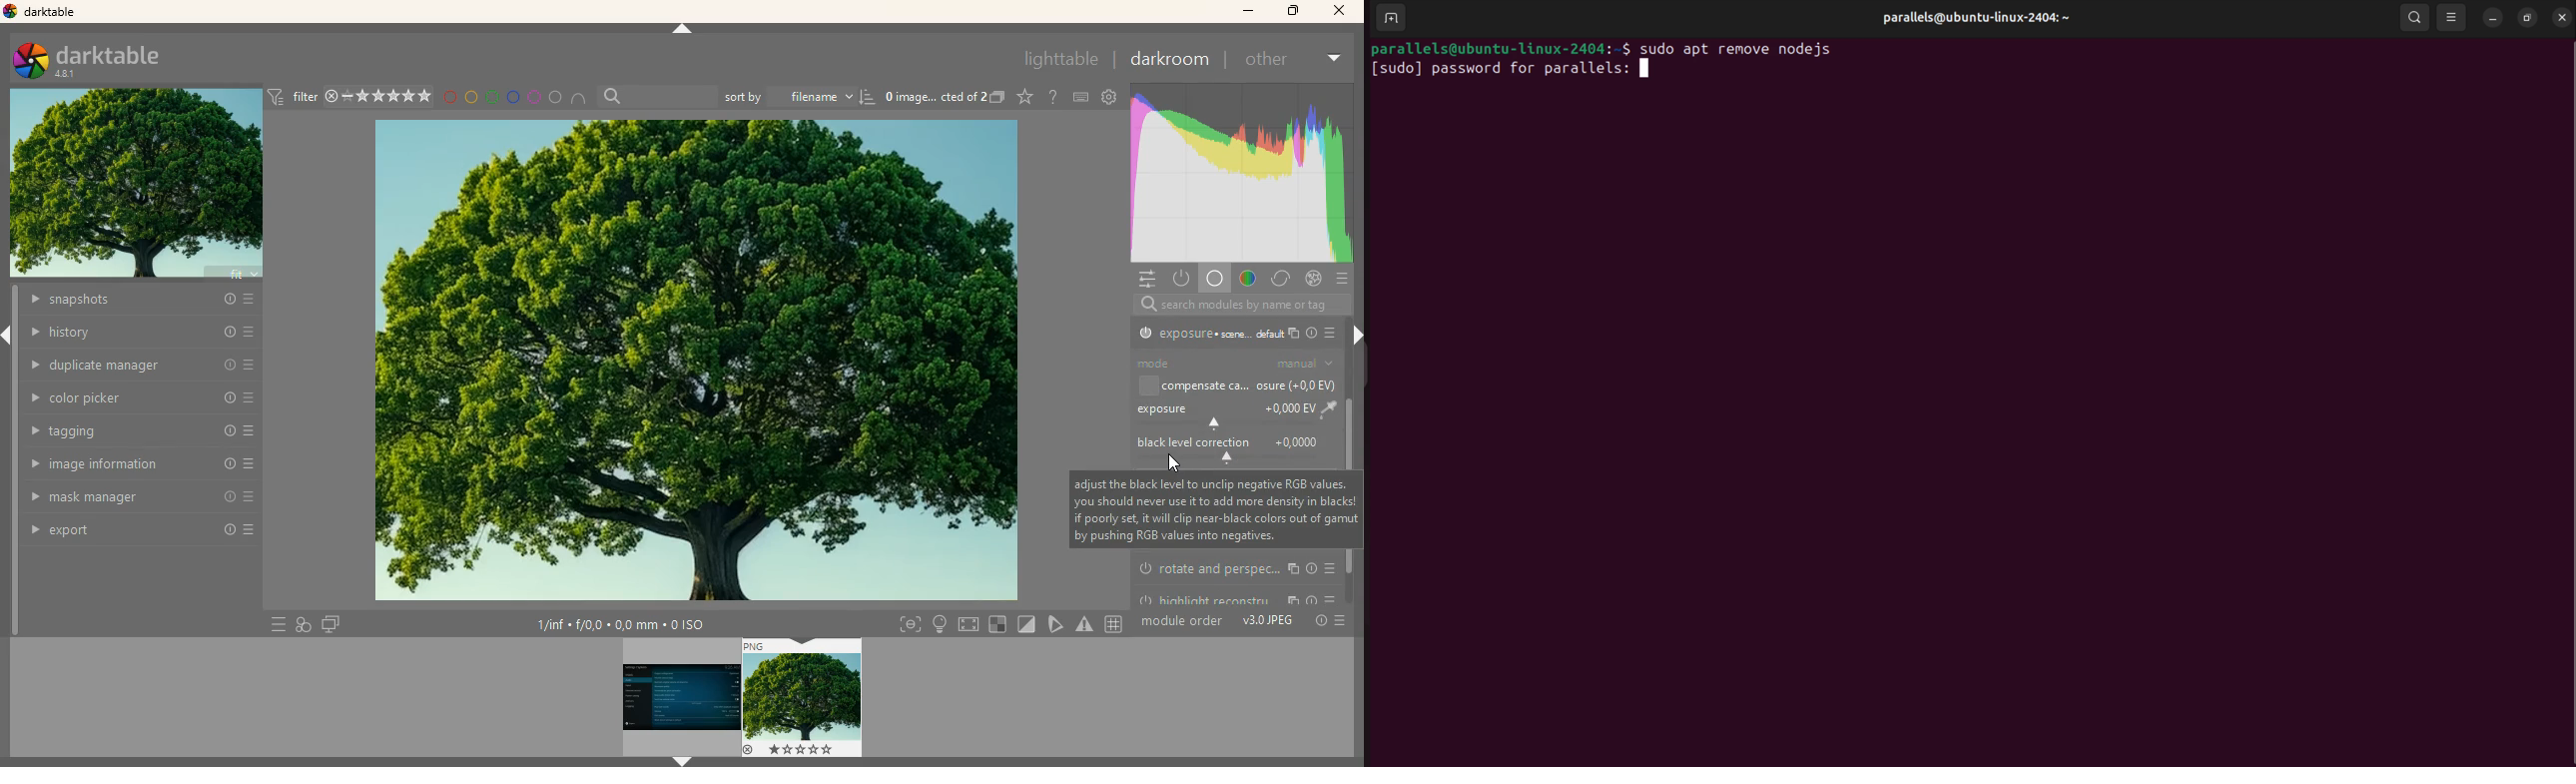 The image size is (2576, 784). I want to click on diagonal, so click(1024, 623).